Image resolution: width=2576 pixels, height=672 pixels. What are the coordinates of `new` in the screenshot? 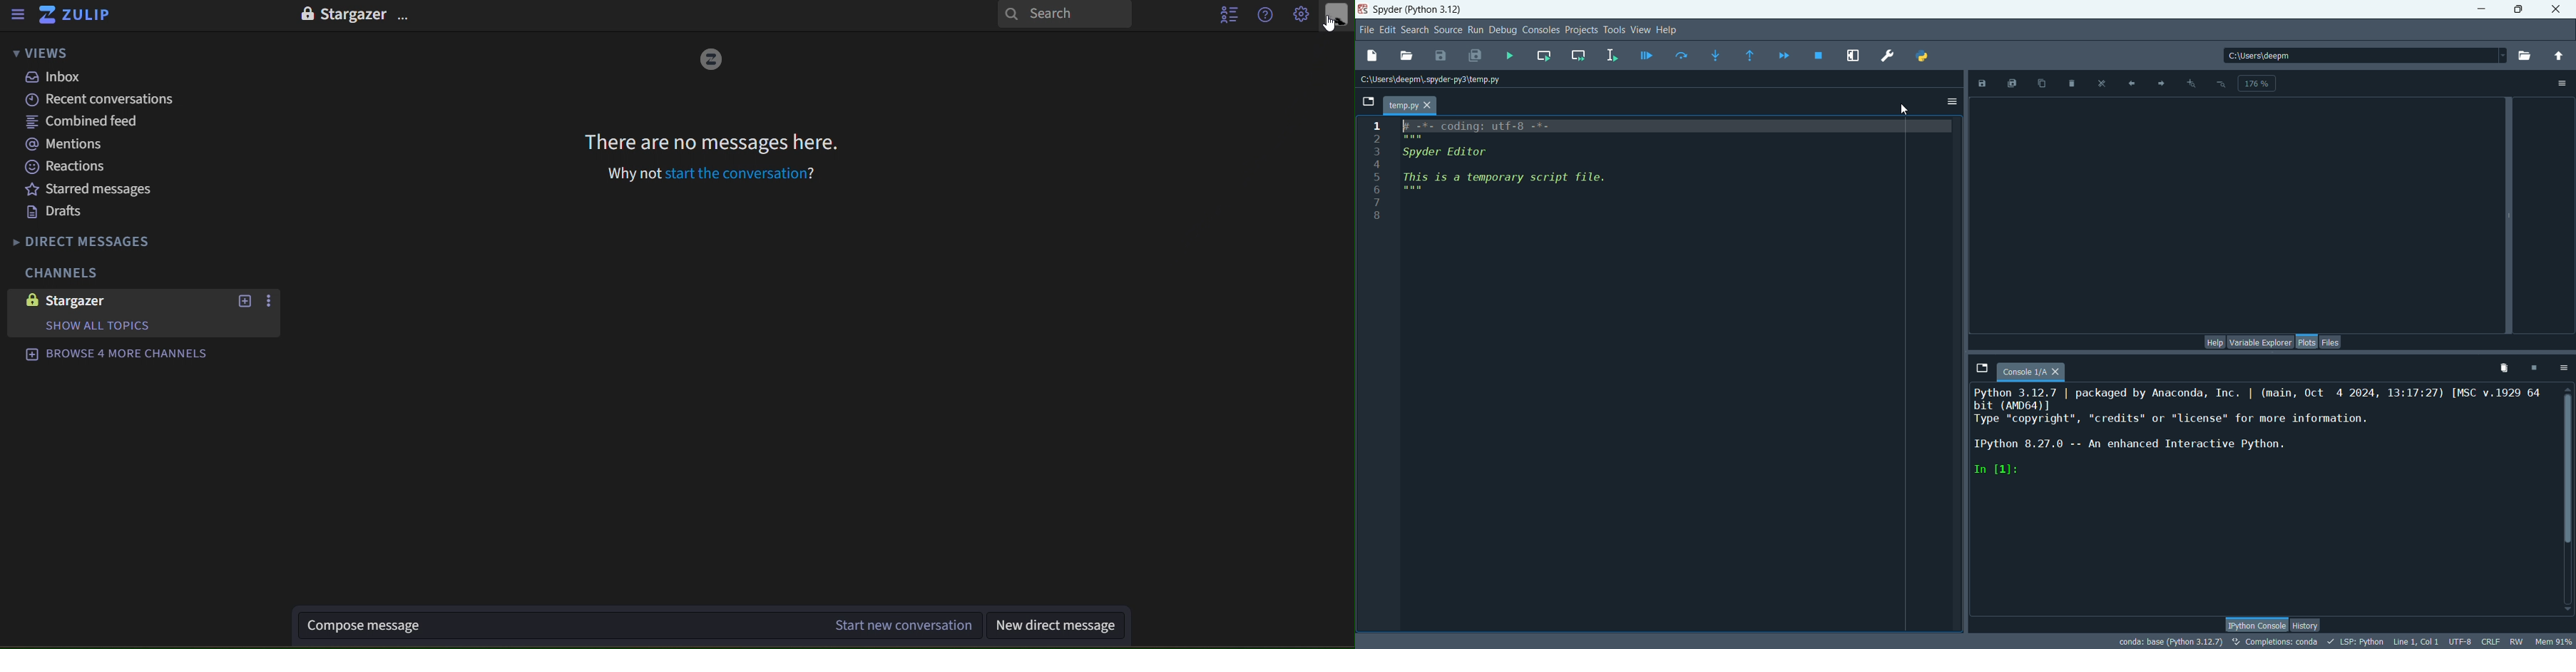 It's located at (1373, 55).